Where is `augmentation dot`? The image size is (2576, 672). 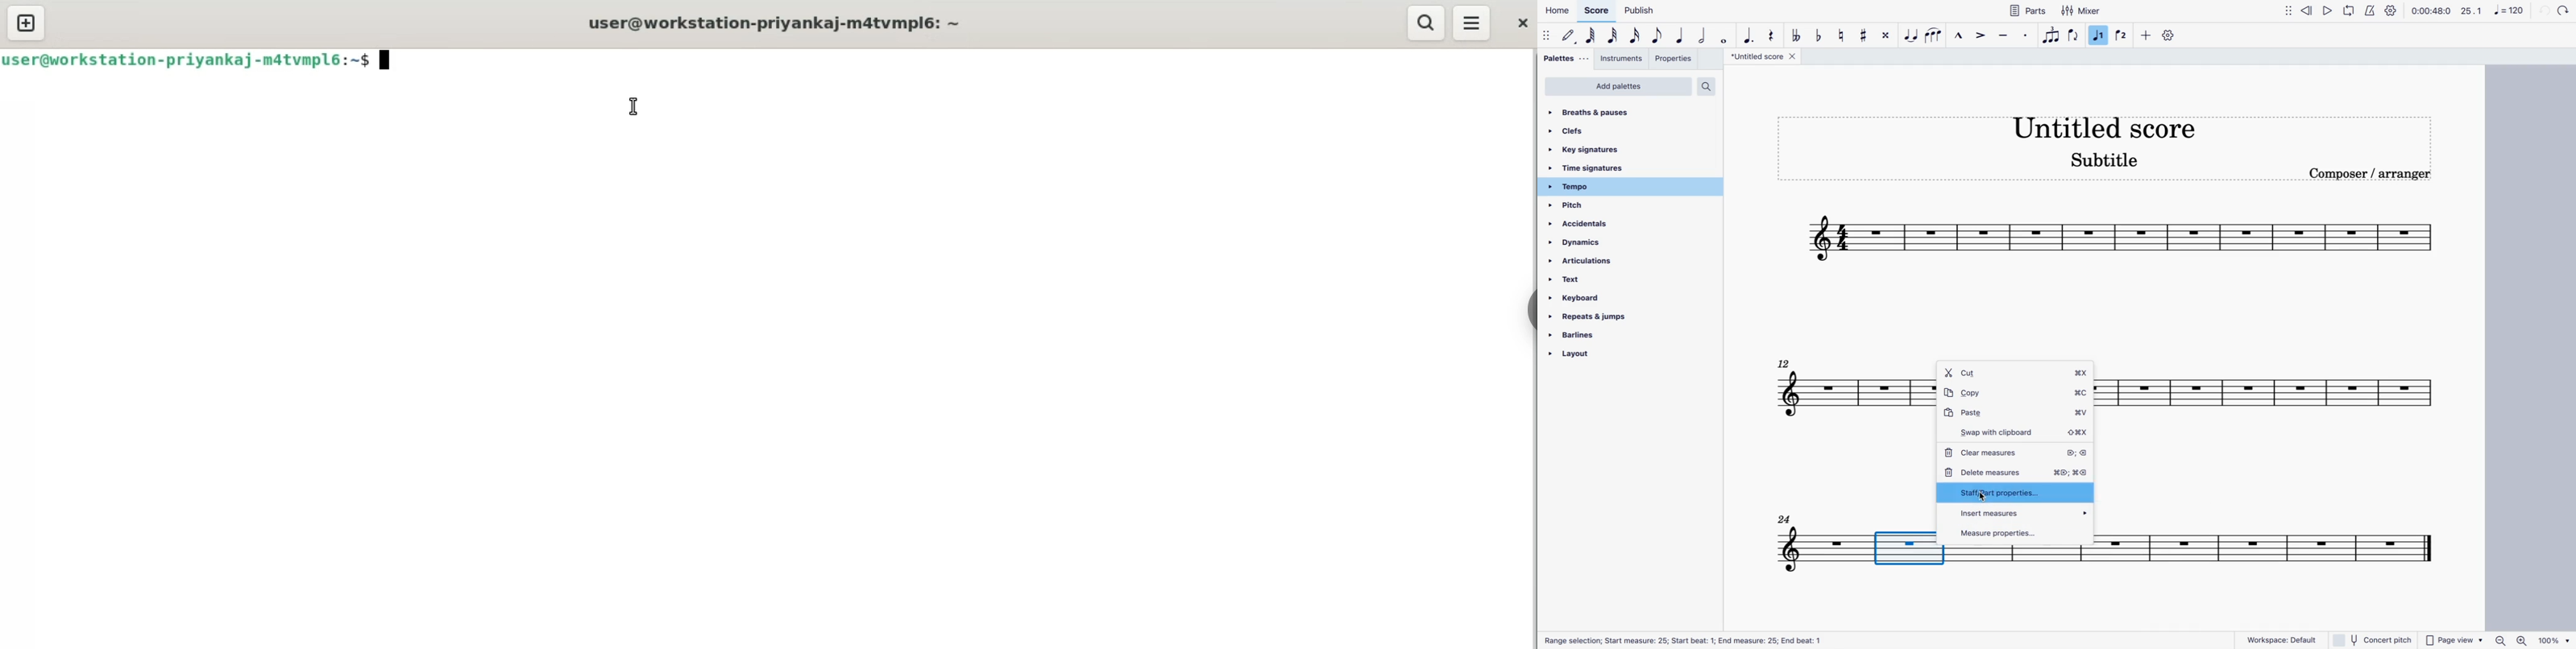 augmentation dot is located at coordinates (1749, 36).